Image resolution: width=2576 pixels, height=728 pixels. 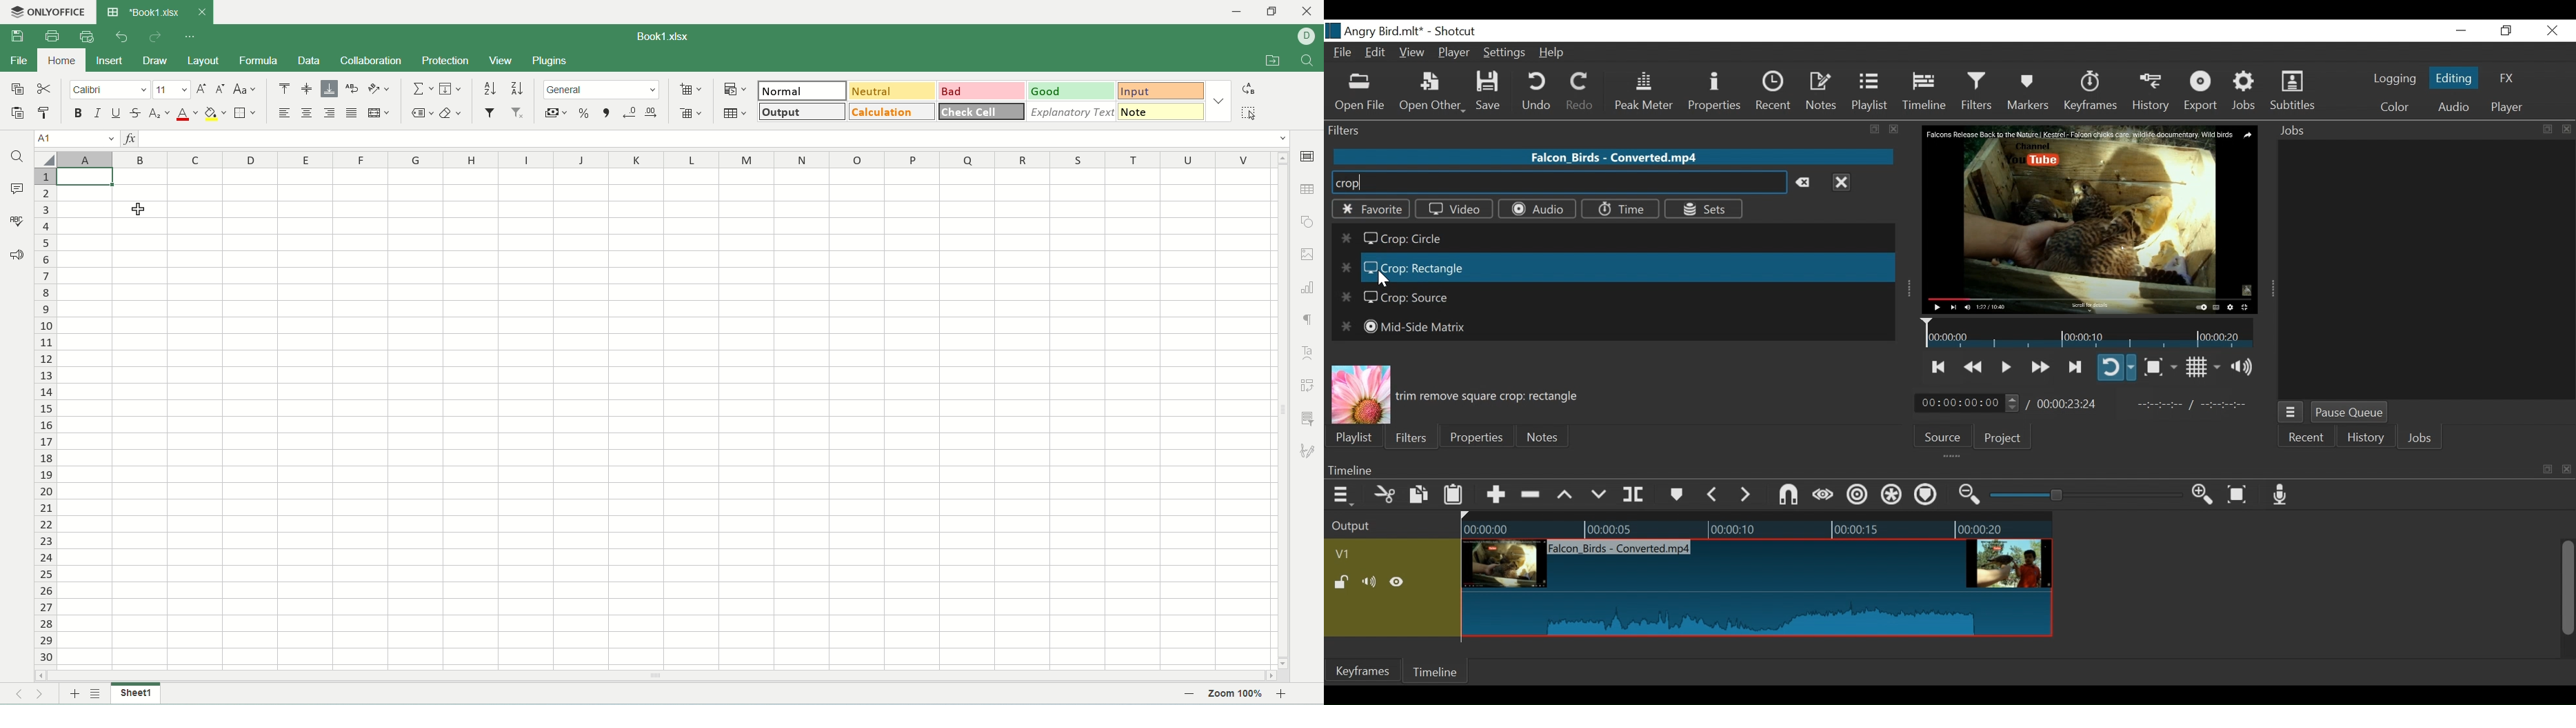 I want to click on sheet name, so click(x=136, y=693).